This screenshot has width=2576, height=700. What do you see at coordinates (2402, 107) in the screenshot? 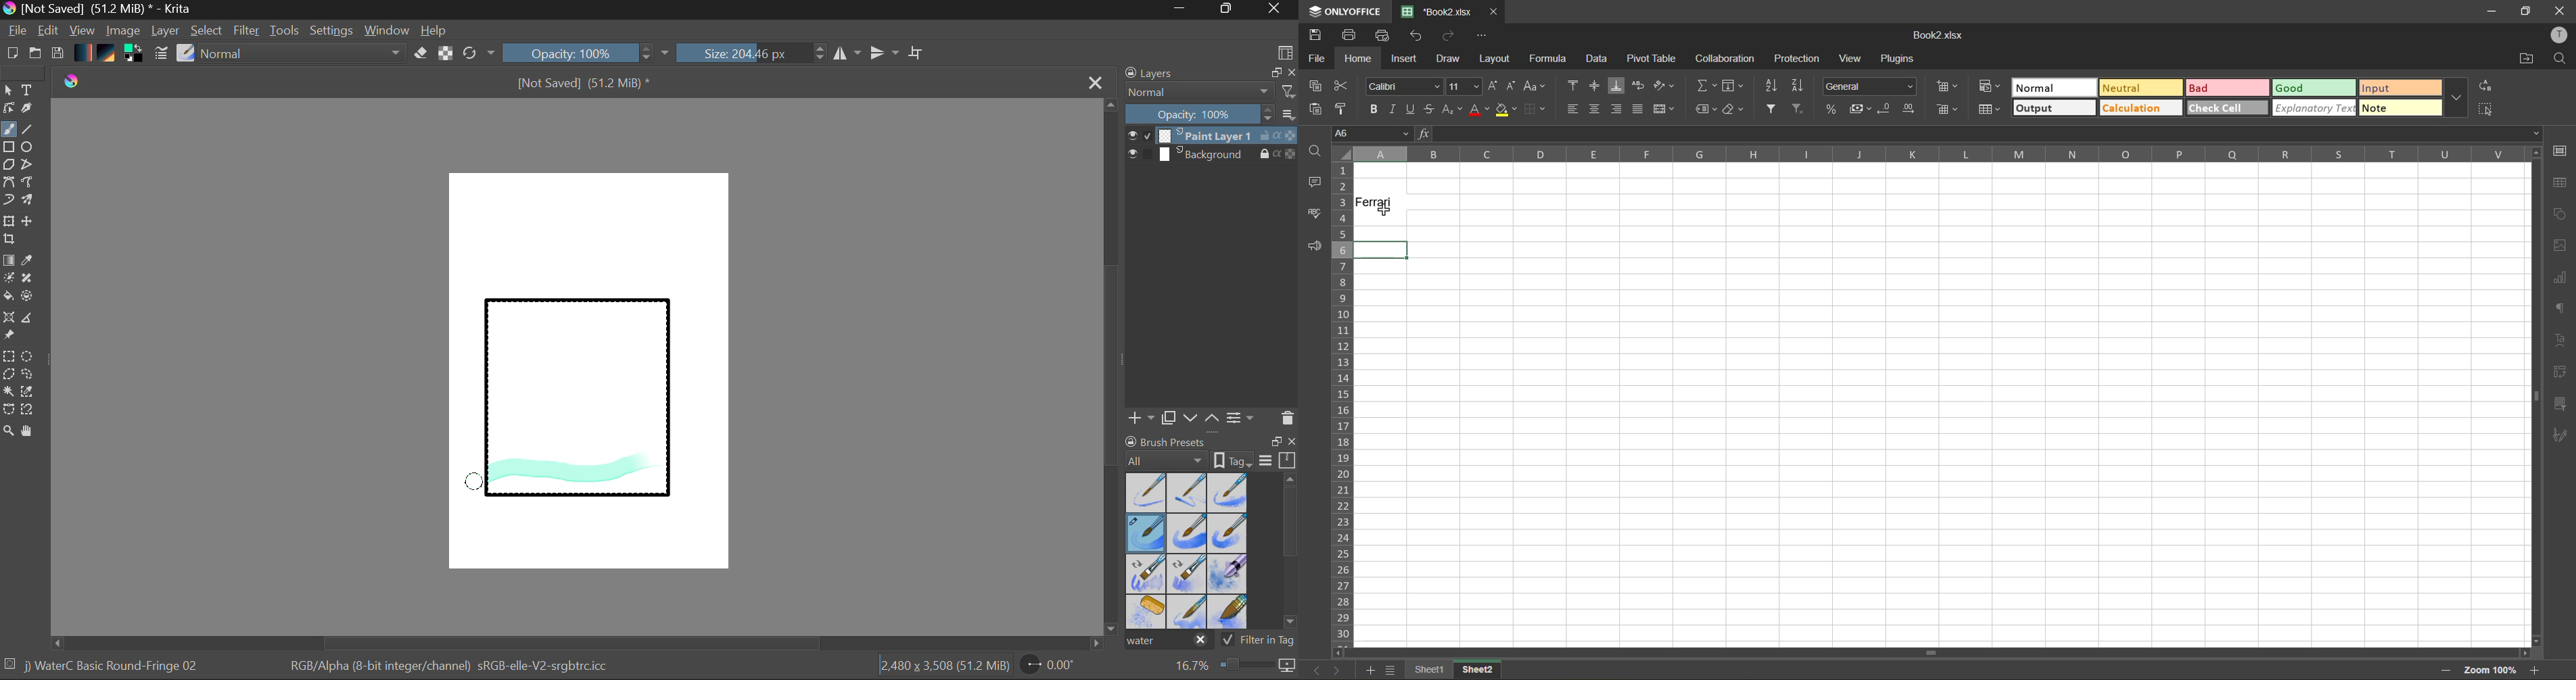
I see `note` at bounding box center [2402, 107].